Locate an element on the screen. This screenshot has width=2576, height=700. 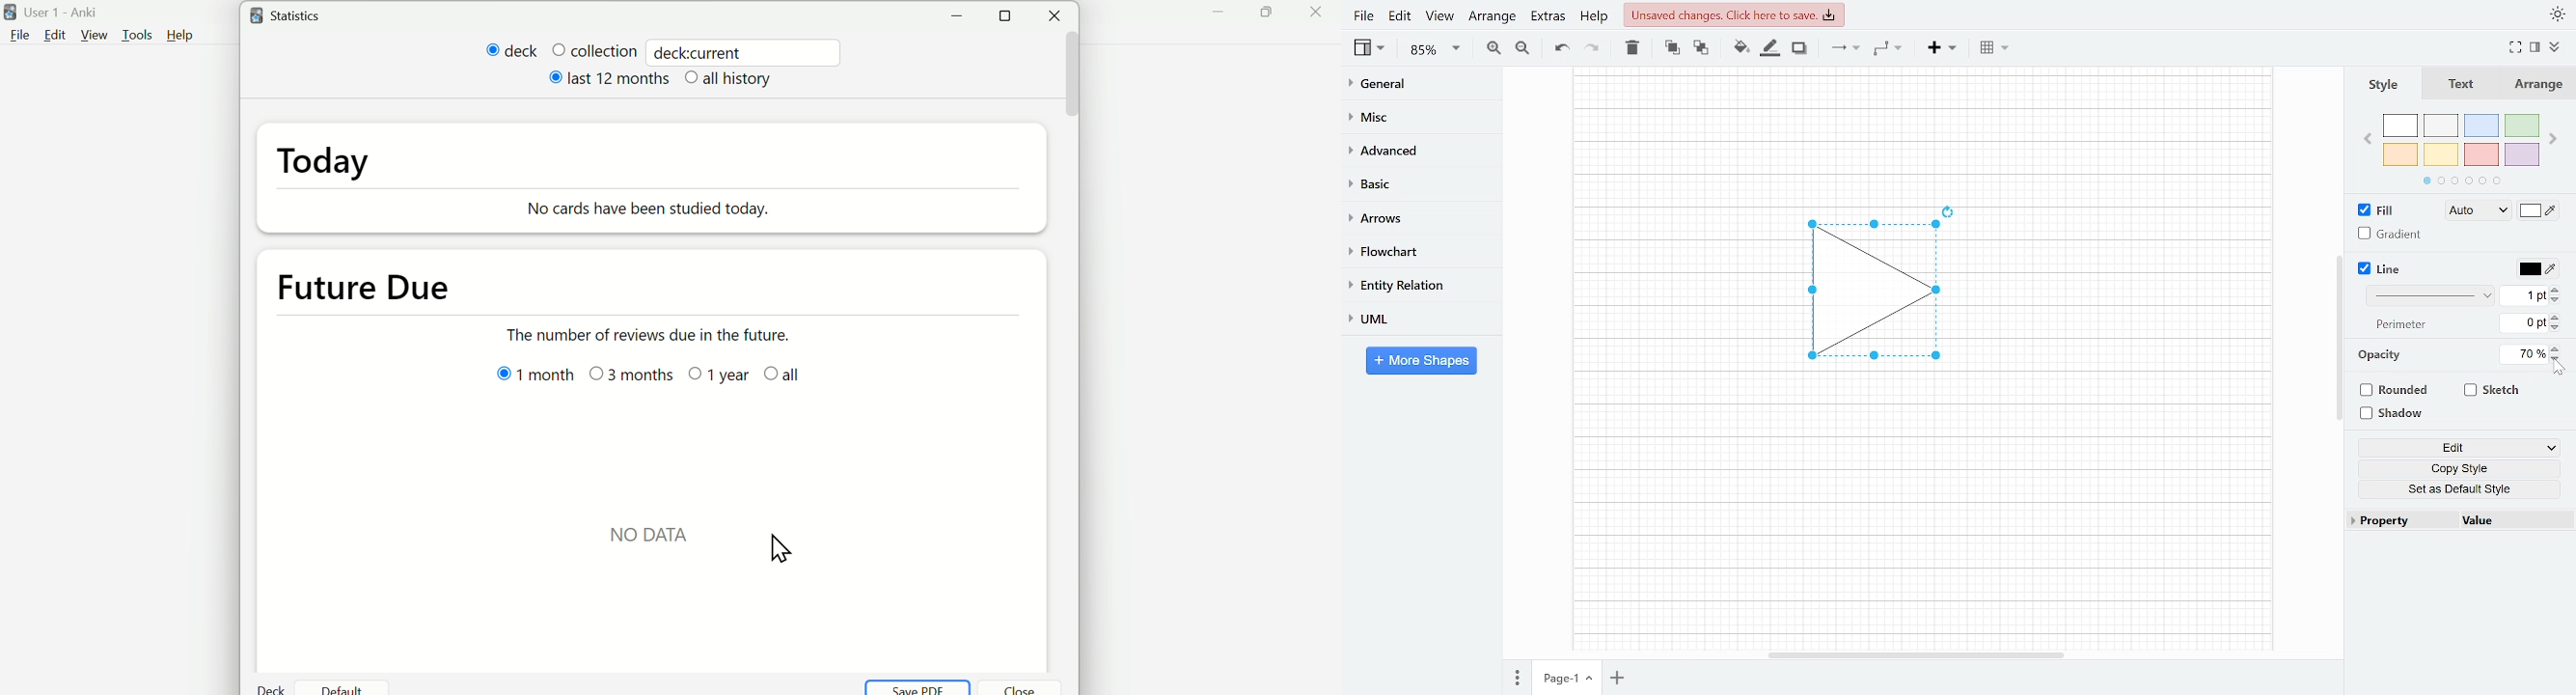
help is located at coordinates (1596, 15).